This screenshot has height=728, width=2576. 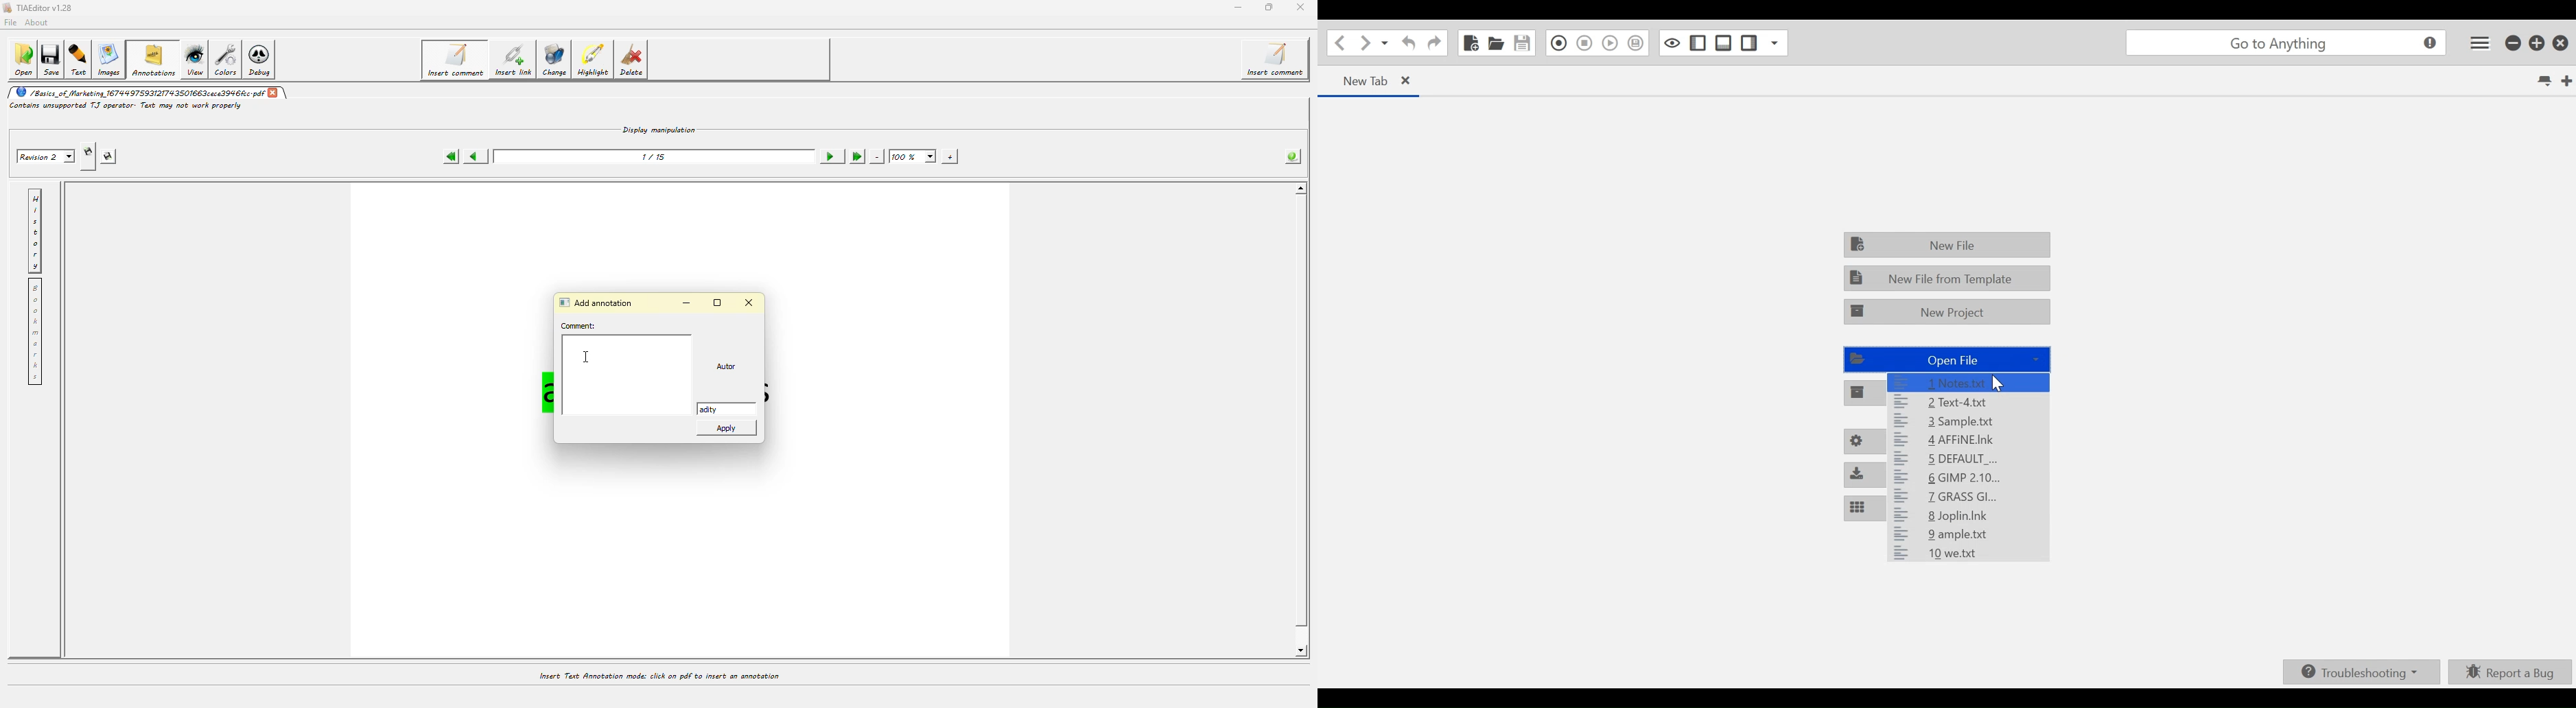 I want to click on minimize, so click(x=1236, y=8).